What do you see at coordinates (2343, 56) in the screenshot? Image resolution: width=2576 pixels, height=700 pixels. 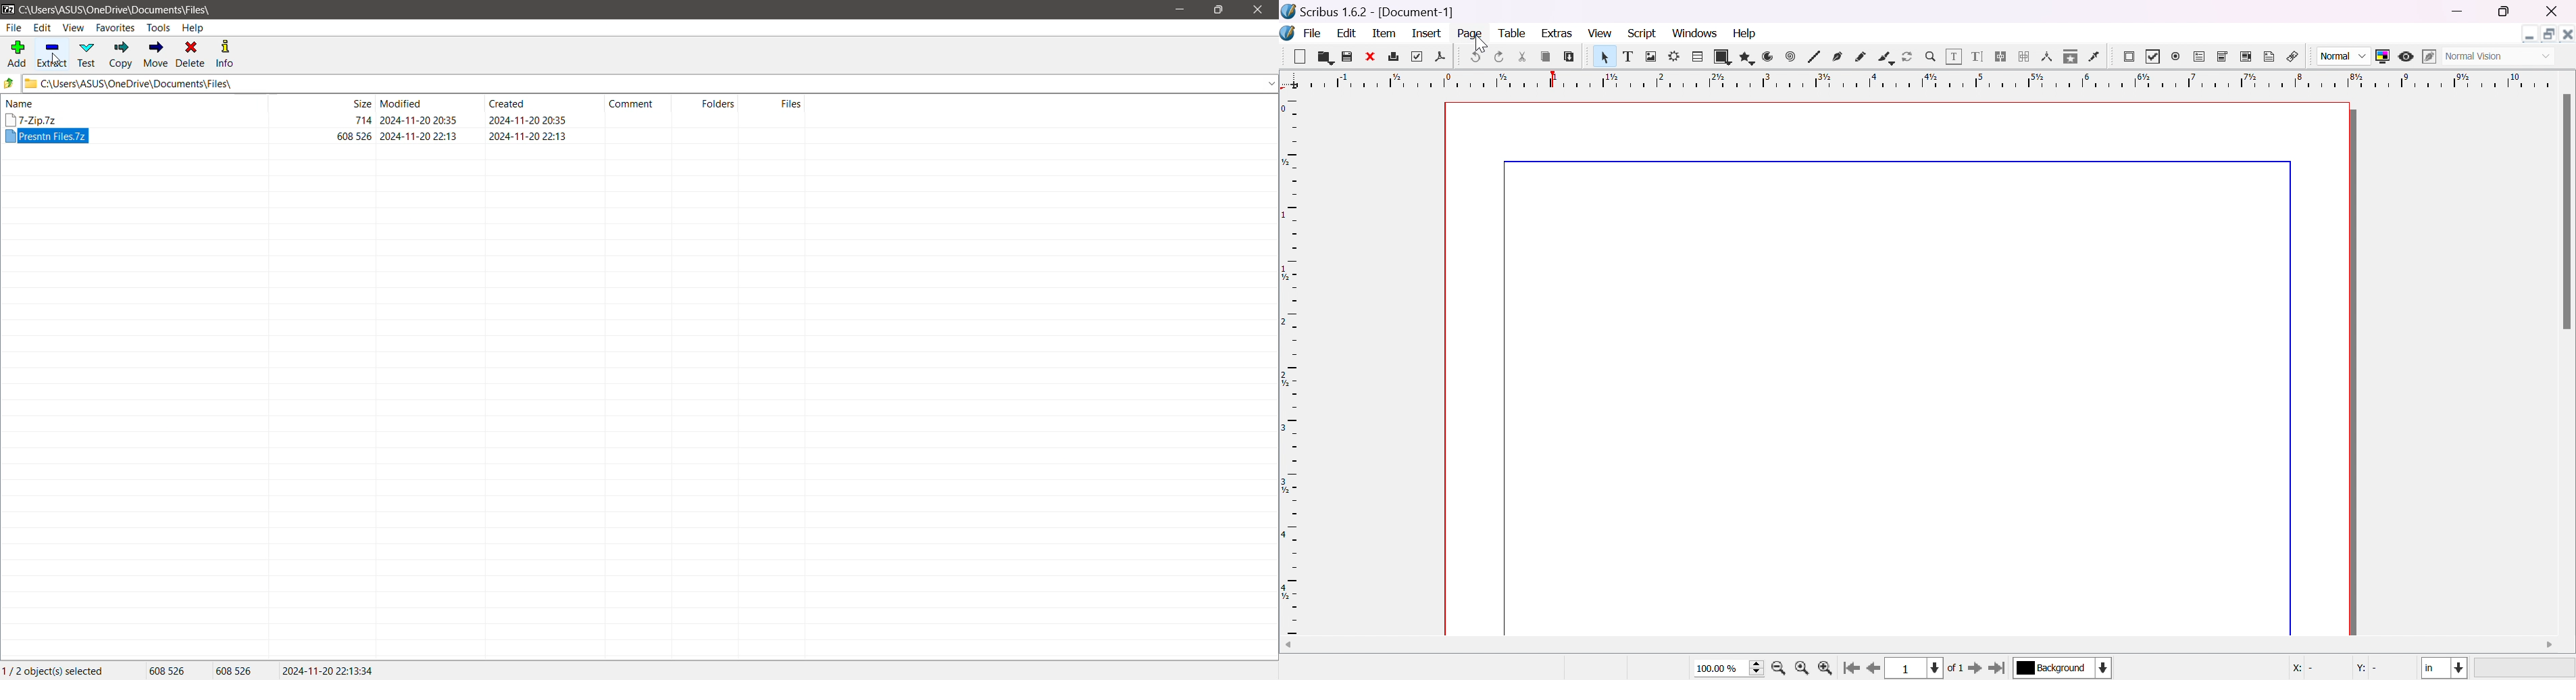 I see `Normal` at bounding box center [2343, 56].